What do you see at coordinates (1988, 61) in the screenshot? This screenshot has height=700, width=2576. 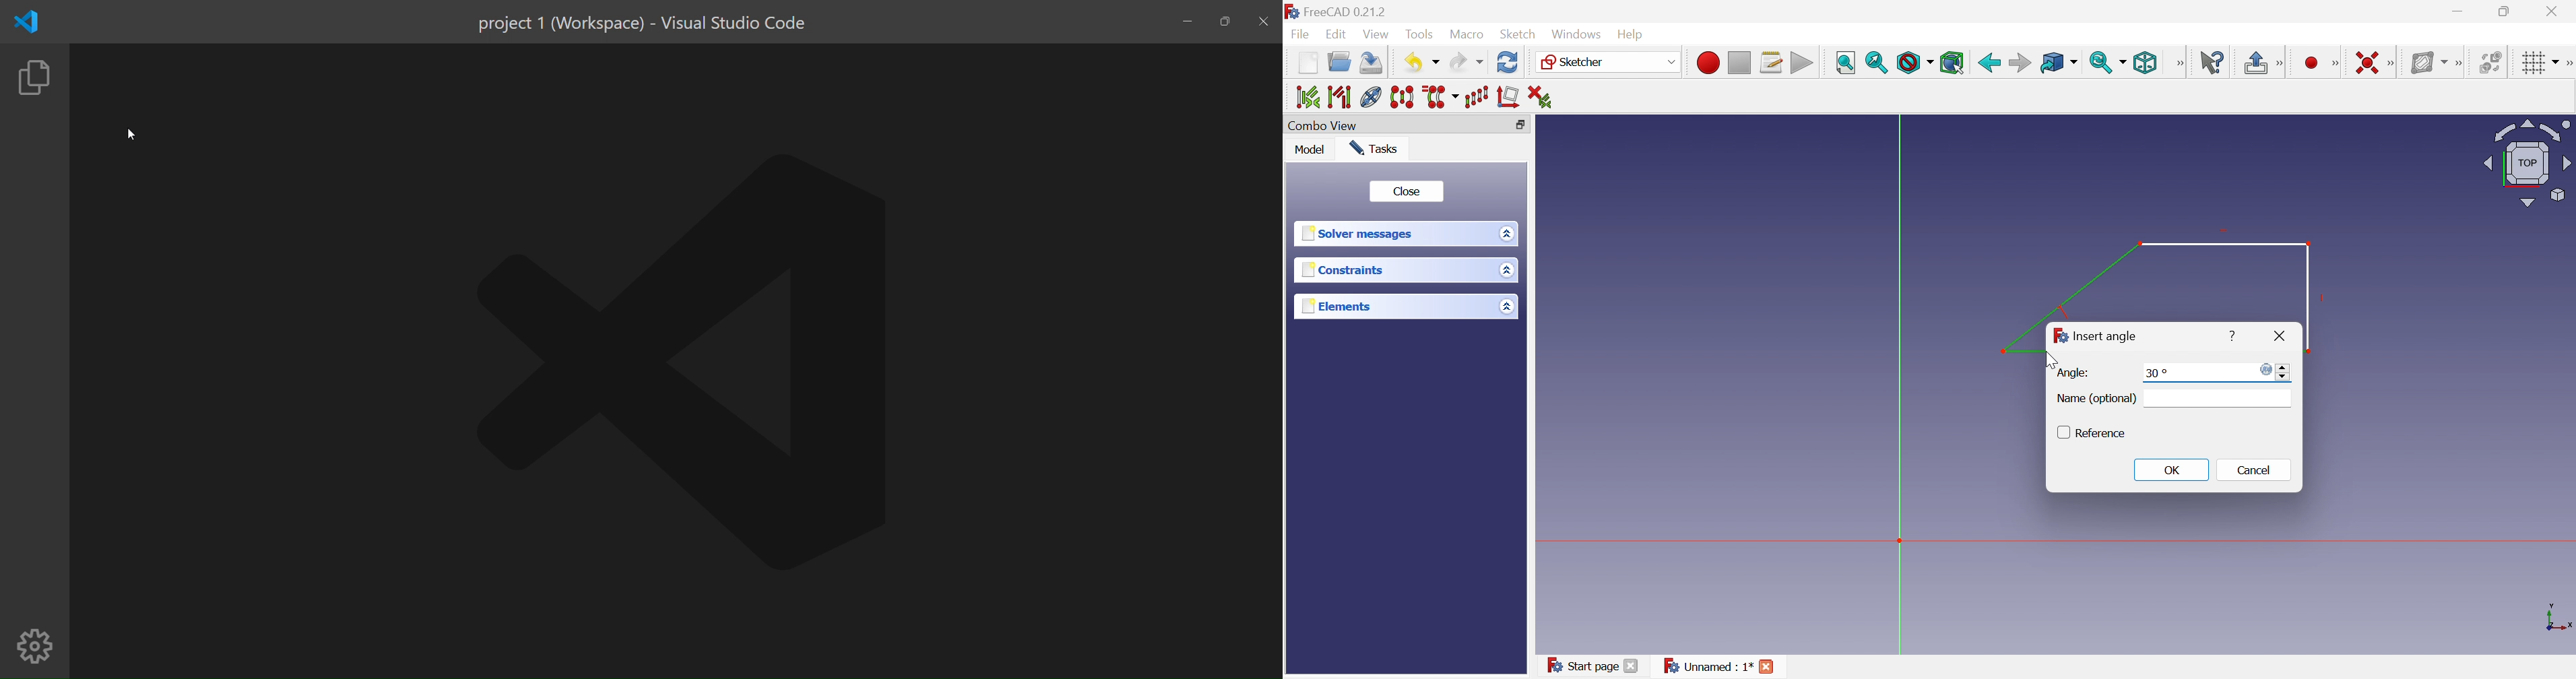 I see `Back` at bounding box center [1988, 61].